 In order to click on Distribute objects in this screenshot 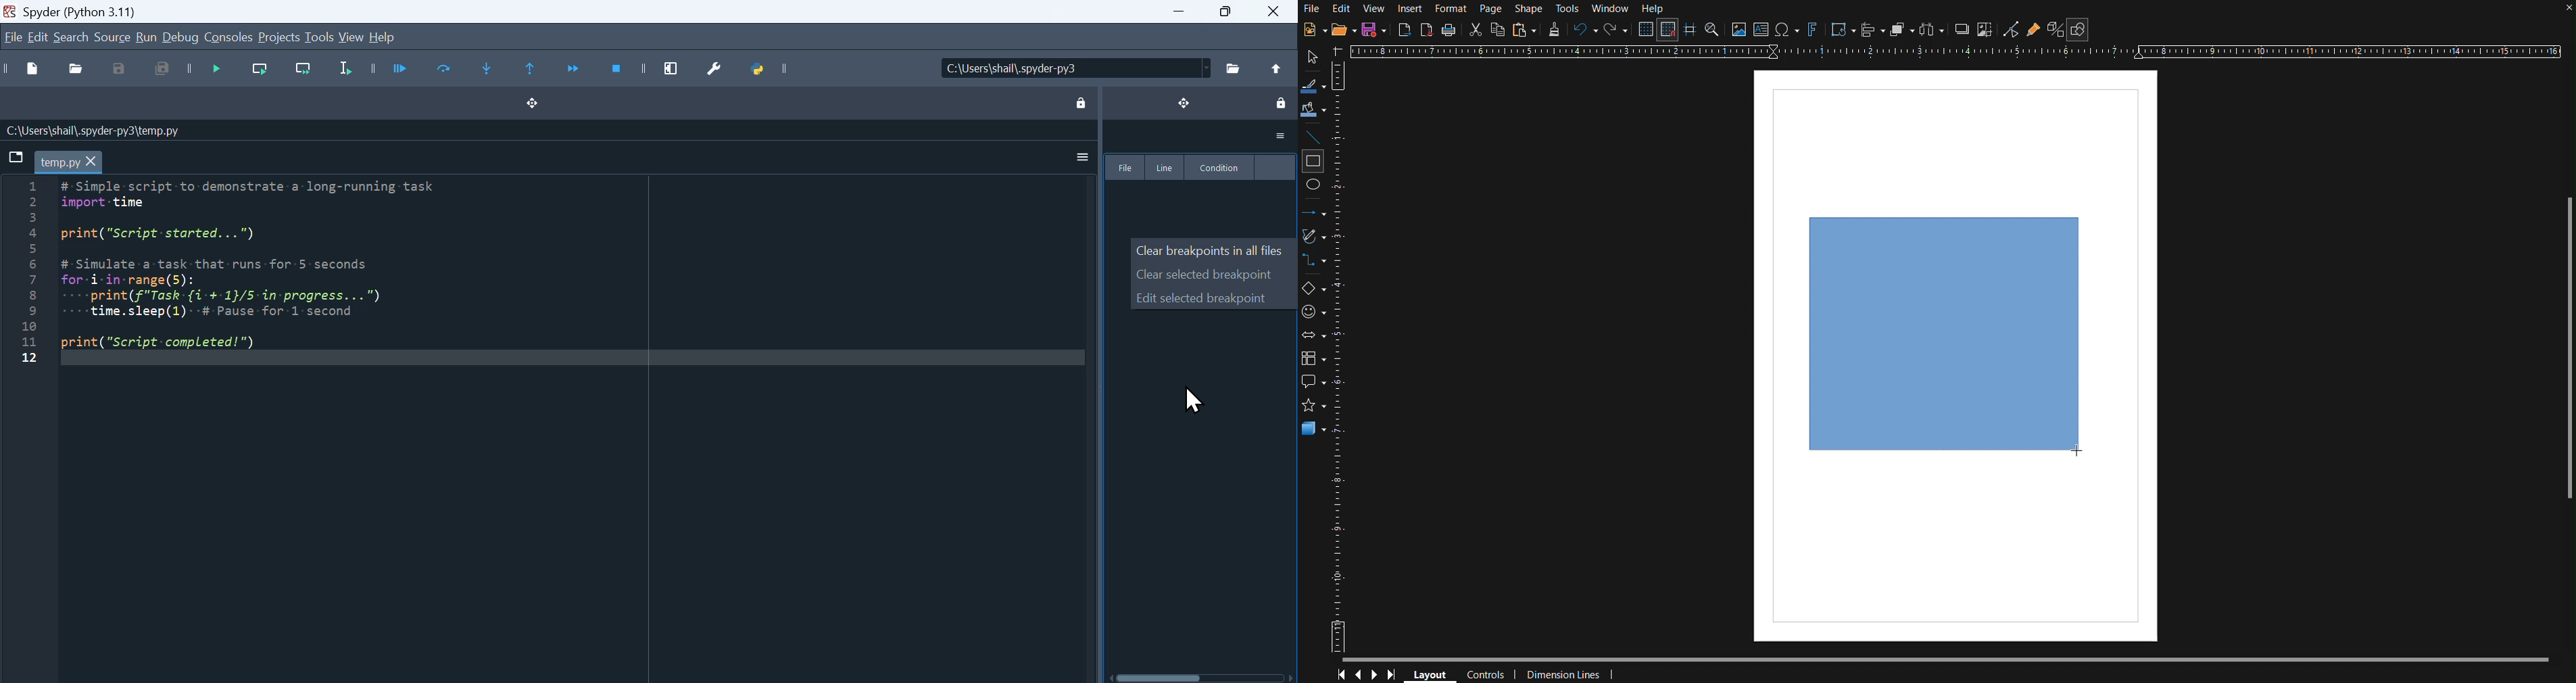, I will do `click(1932, 29)`.